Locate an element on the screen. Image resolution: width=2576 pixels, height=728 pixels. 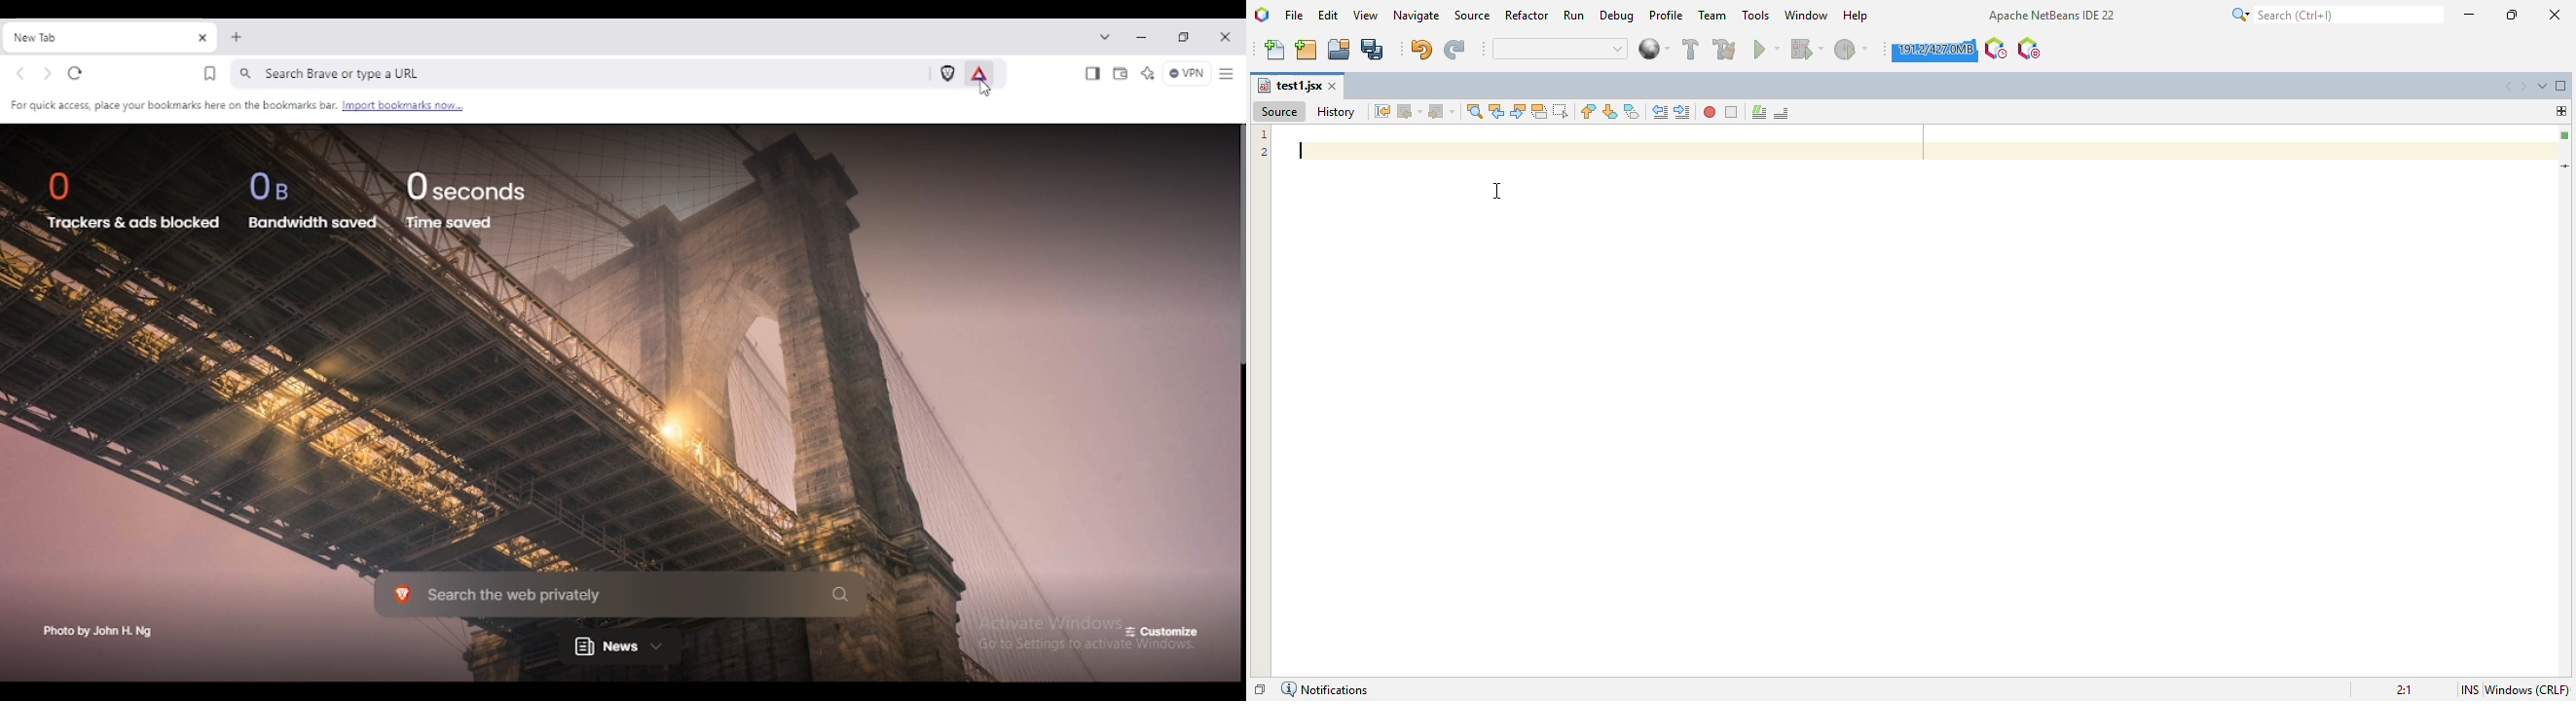
photo by John H. Ng is located at coordinates (98, 633).